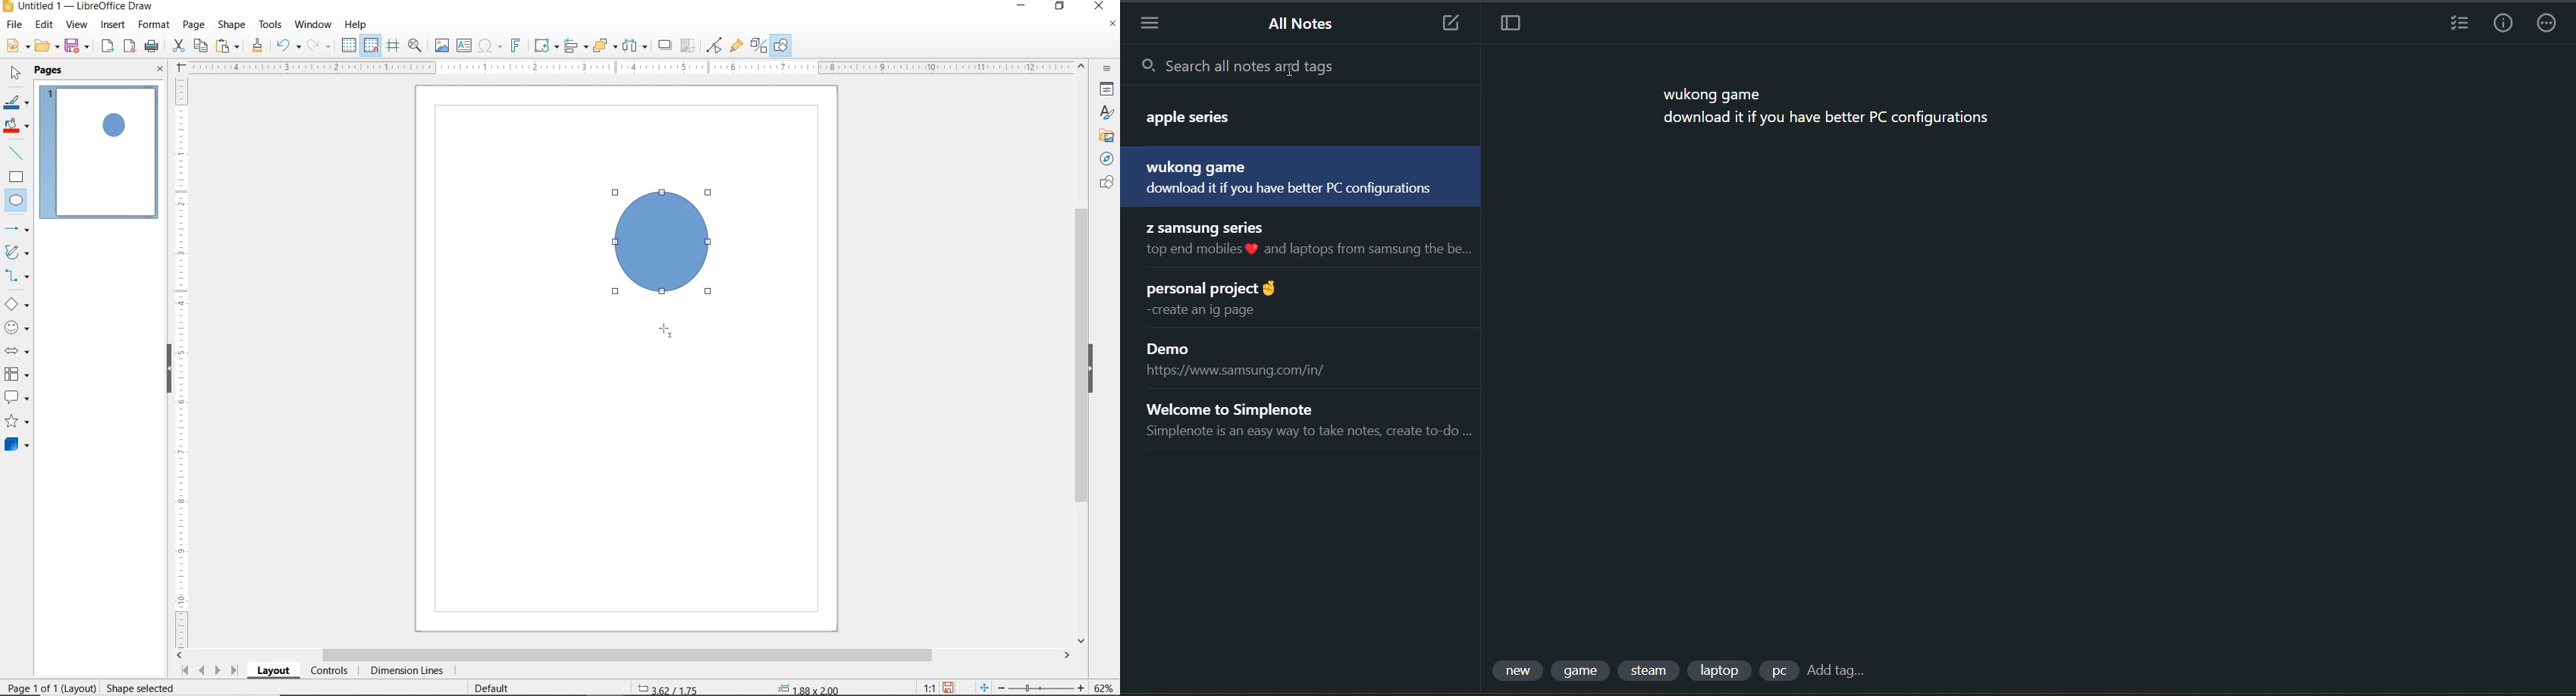 The width and height of the screenshot is (2576, 700). I want to click on UNDO, so click(288, 47).